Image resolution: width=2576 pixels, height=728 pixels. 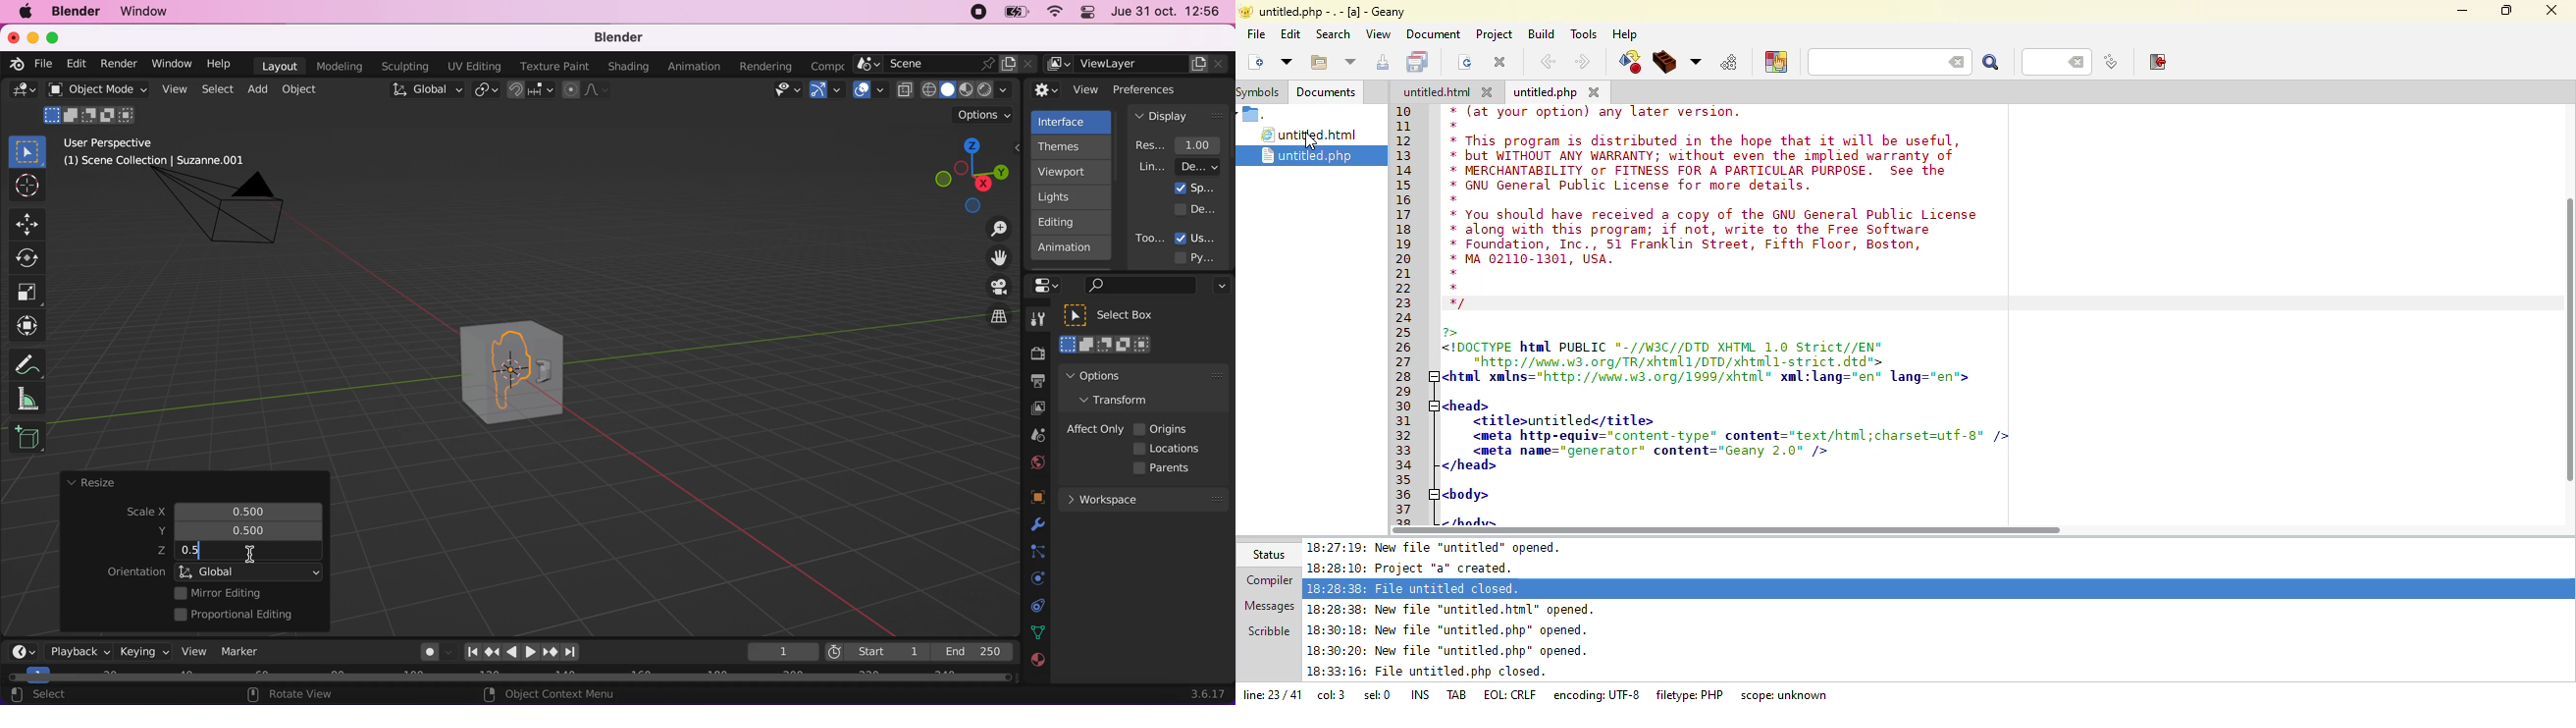 What do you see at coordinates (1588, 34) in the screenshot?
I see `tools` at bounding box center [1588, 34].